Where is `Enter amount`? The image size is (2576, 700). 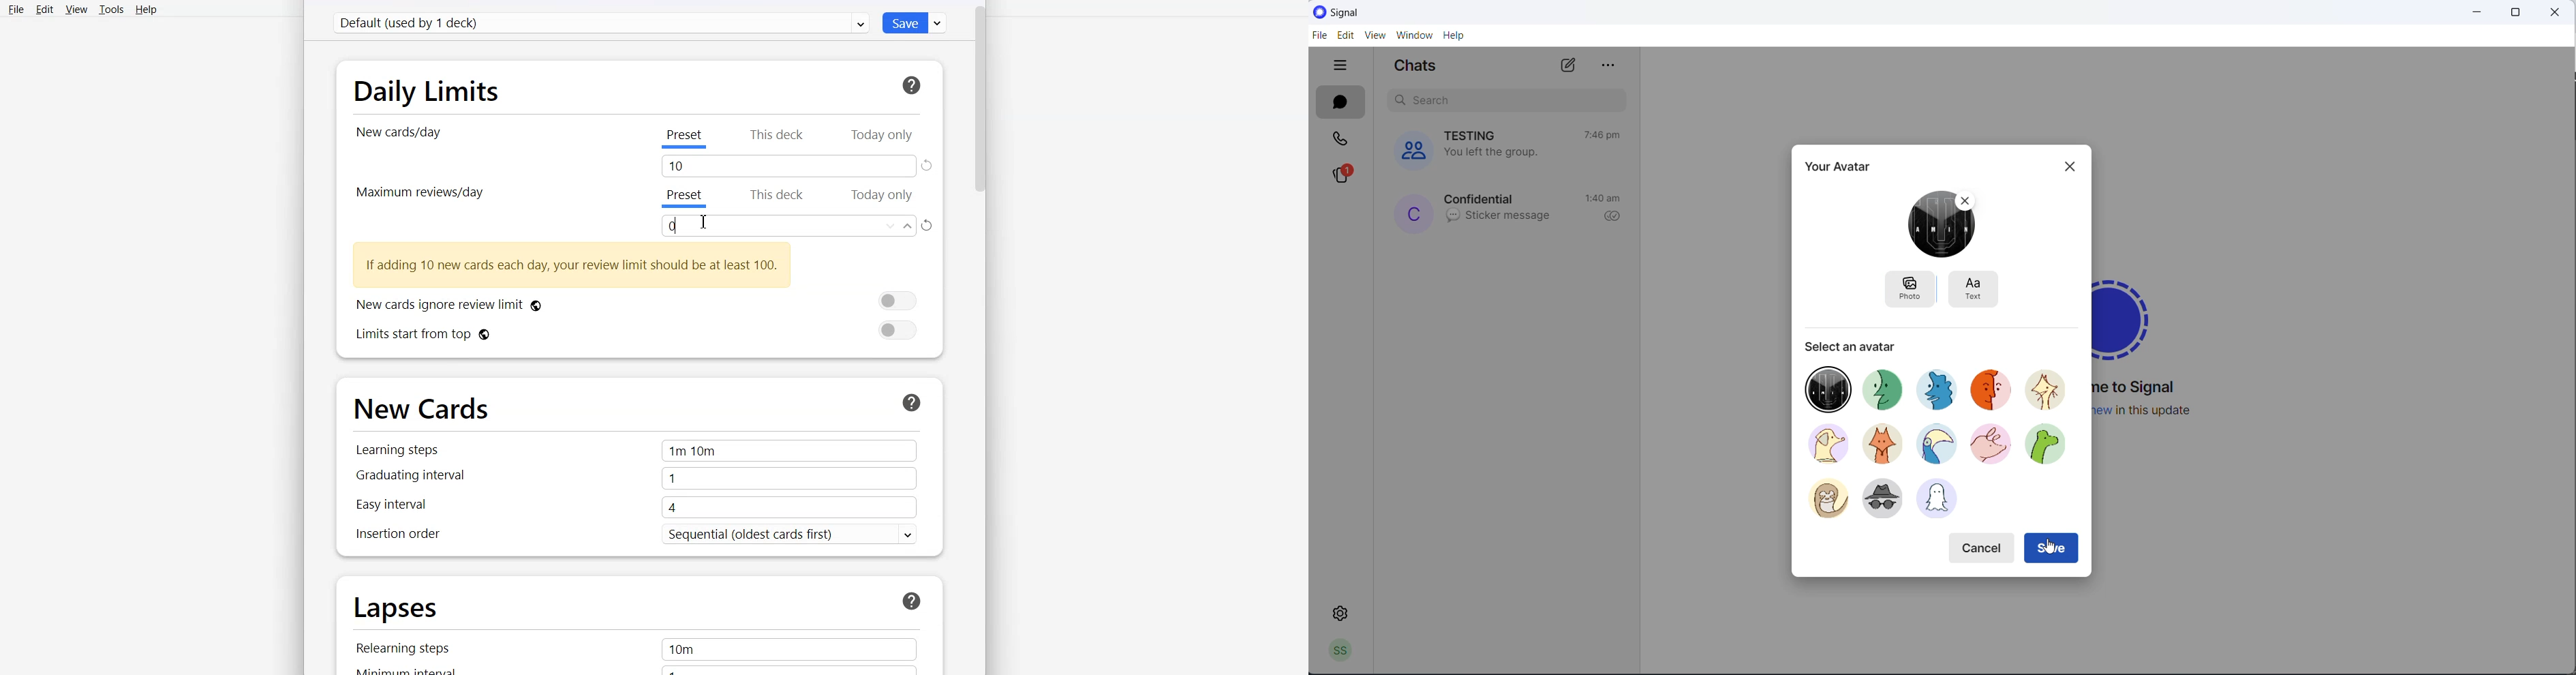
Enter amount is located at coordinates (788, 226).